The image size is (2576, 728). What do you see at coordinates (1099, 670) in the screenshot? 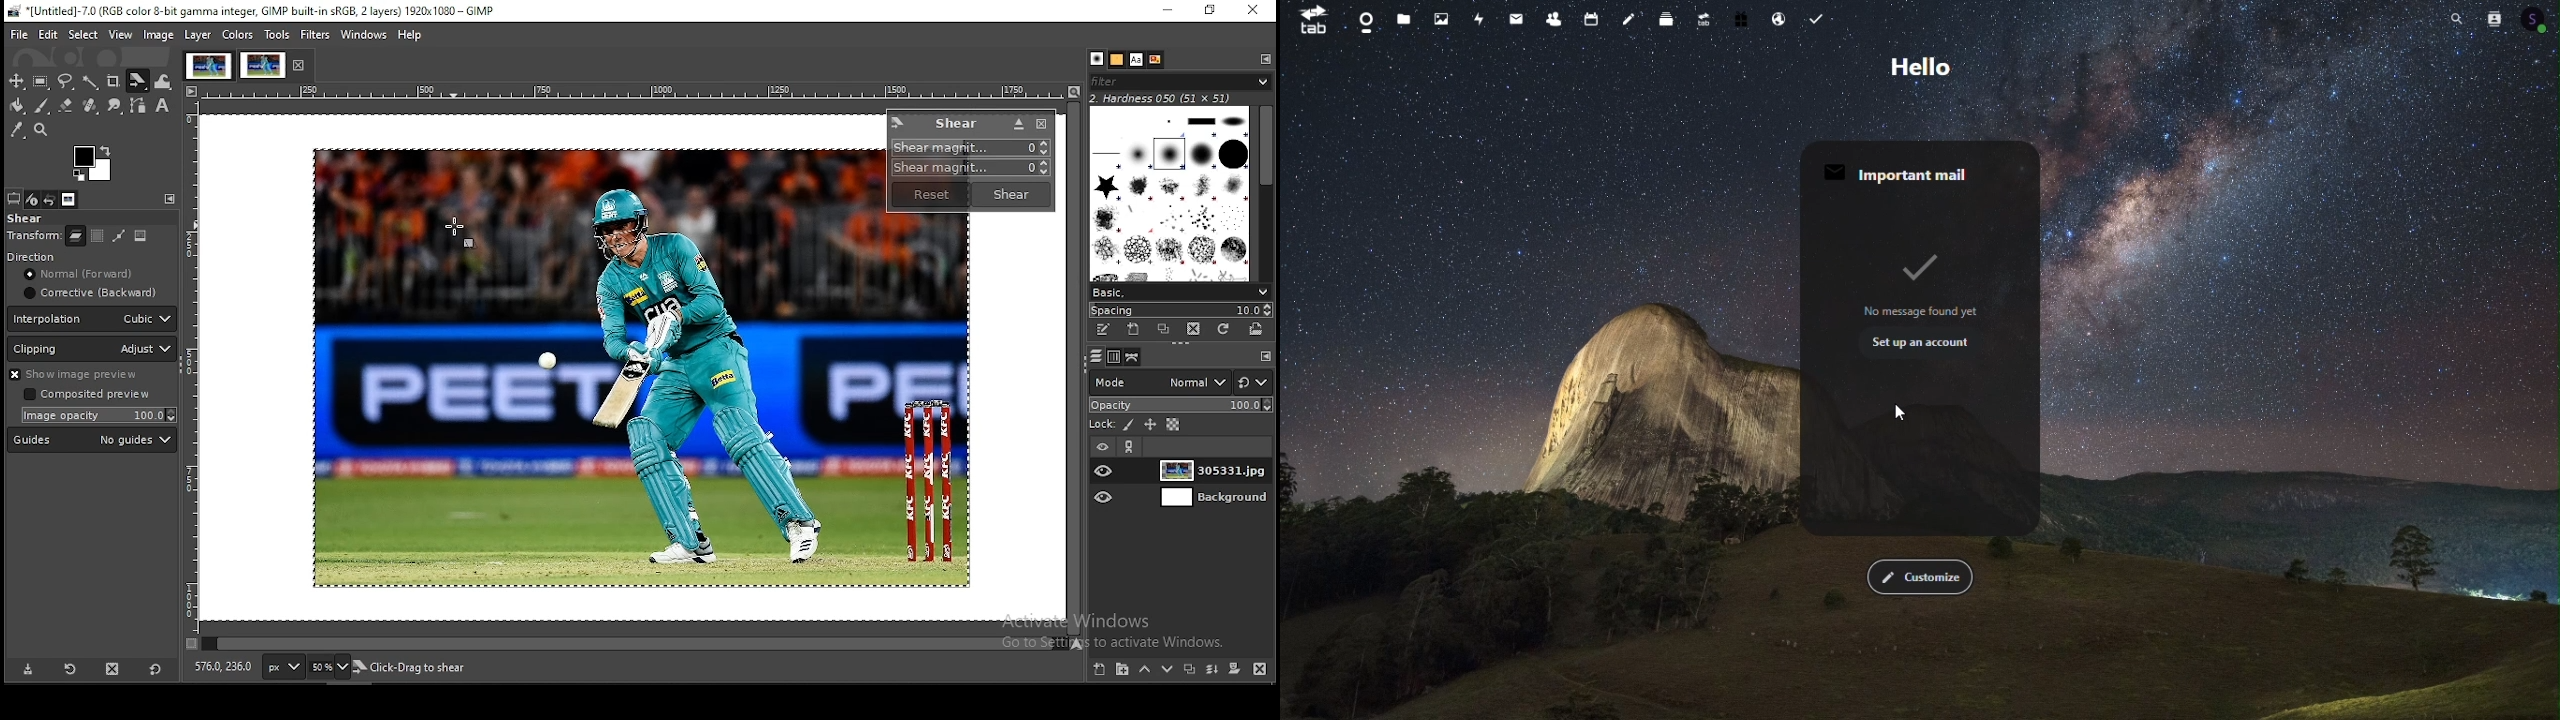
I see `new layer` at bounding box center [1099, 670].